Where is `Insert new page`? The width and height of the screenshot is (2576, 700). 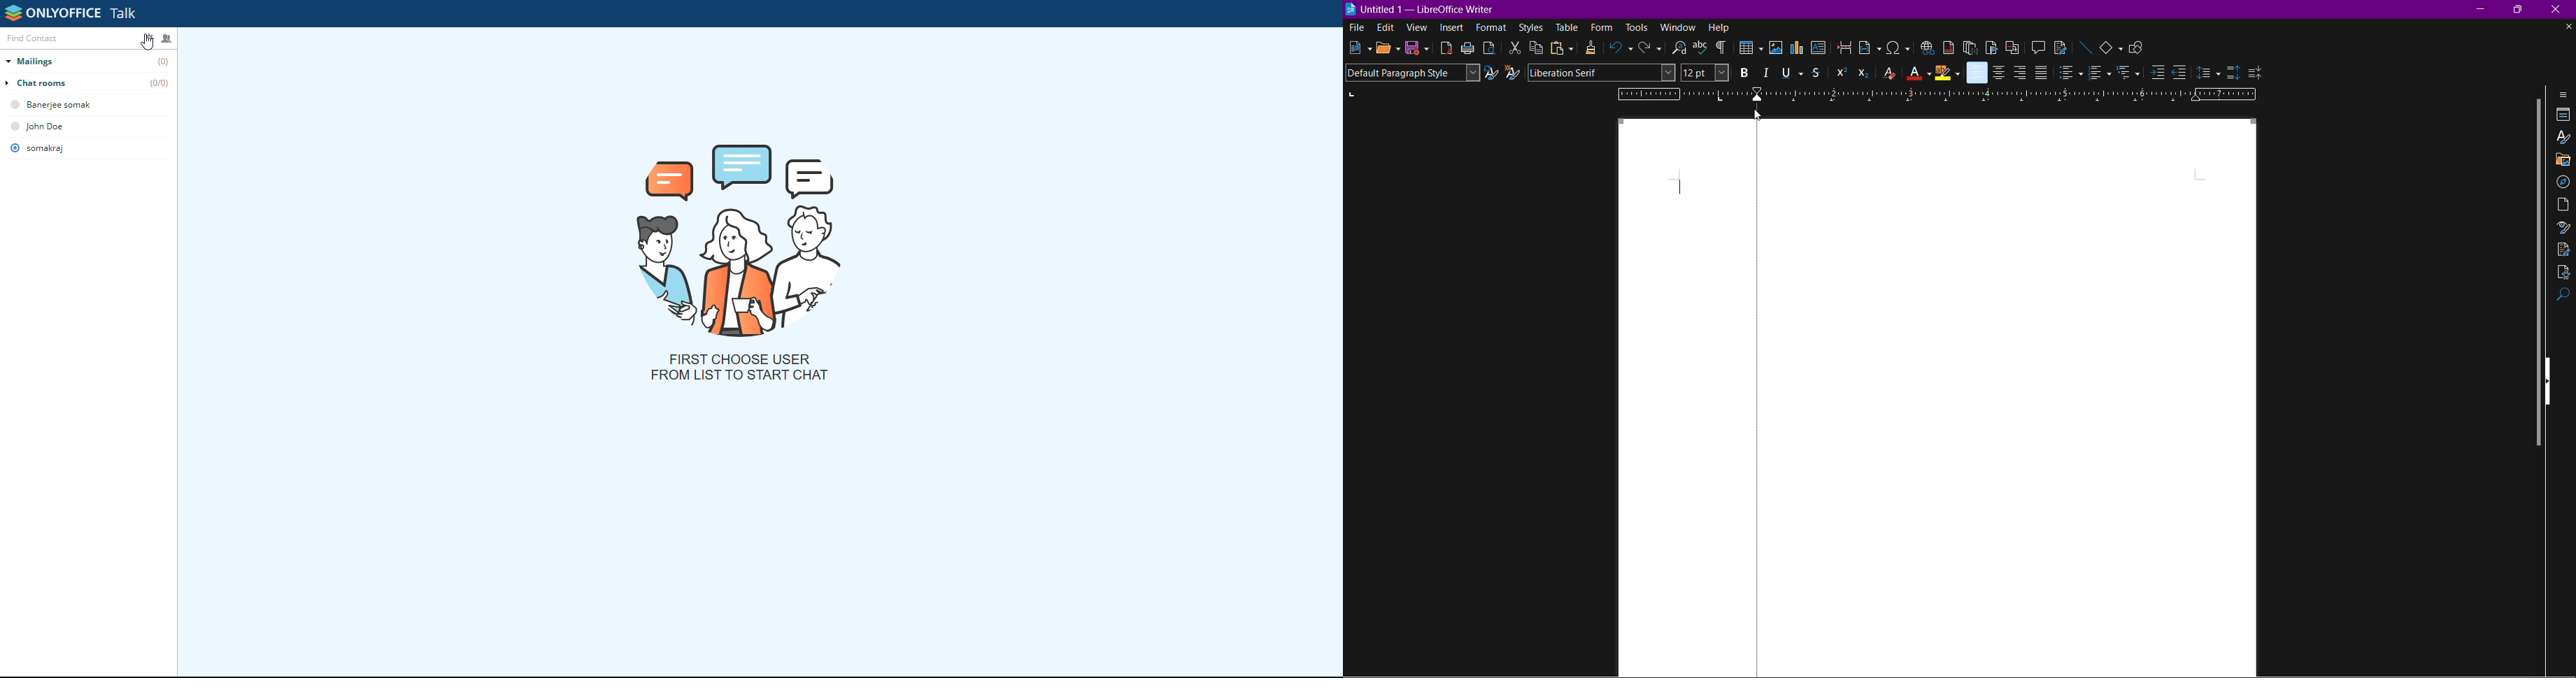 Insert new page is located at coordinates (1870, 48).